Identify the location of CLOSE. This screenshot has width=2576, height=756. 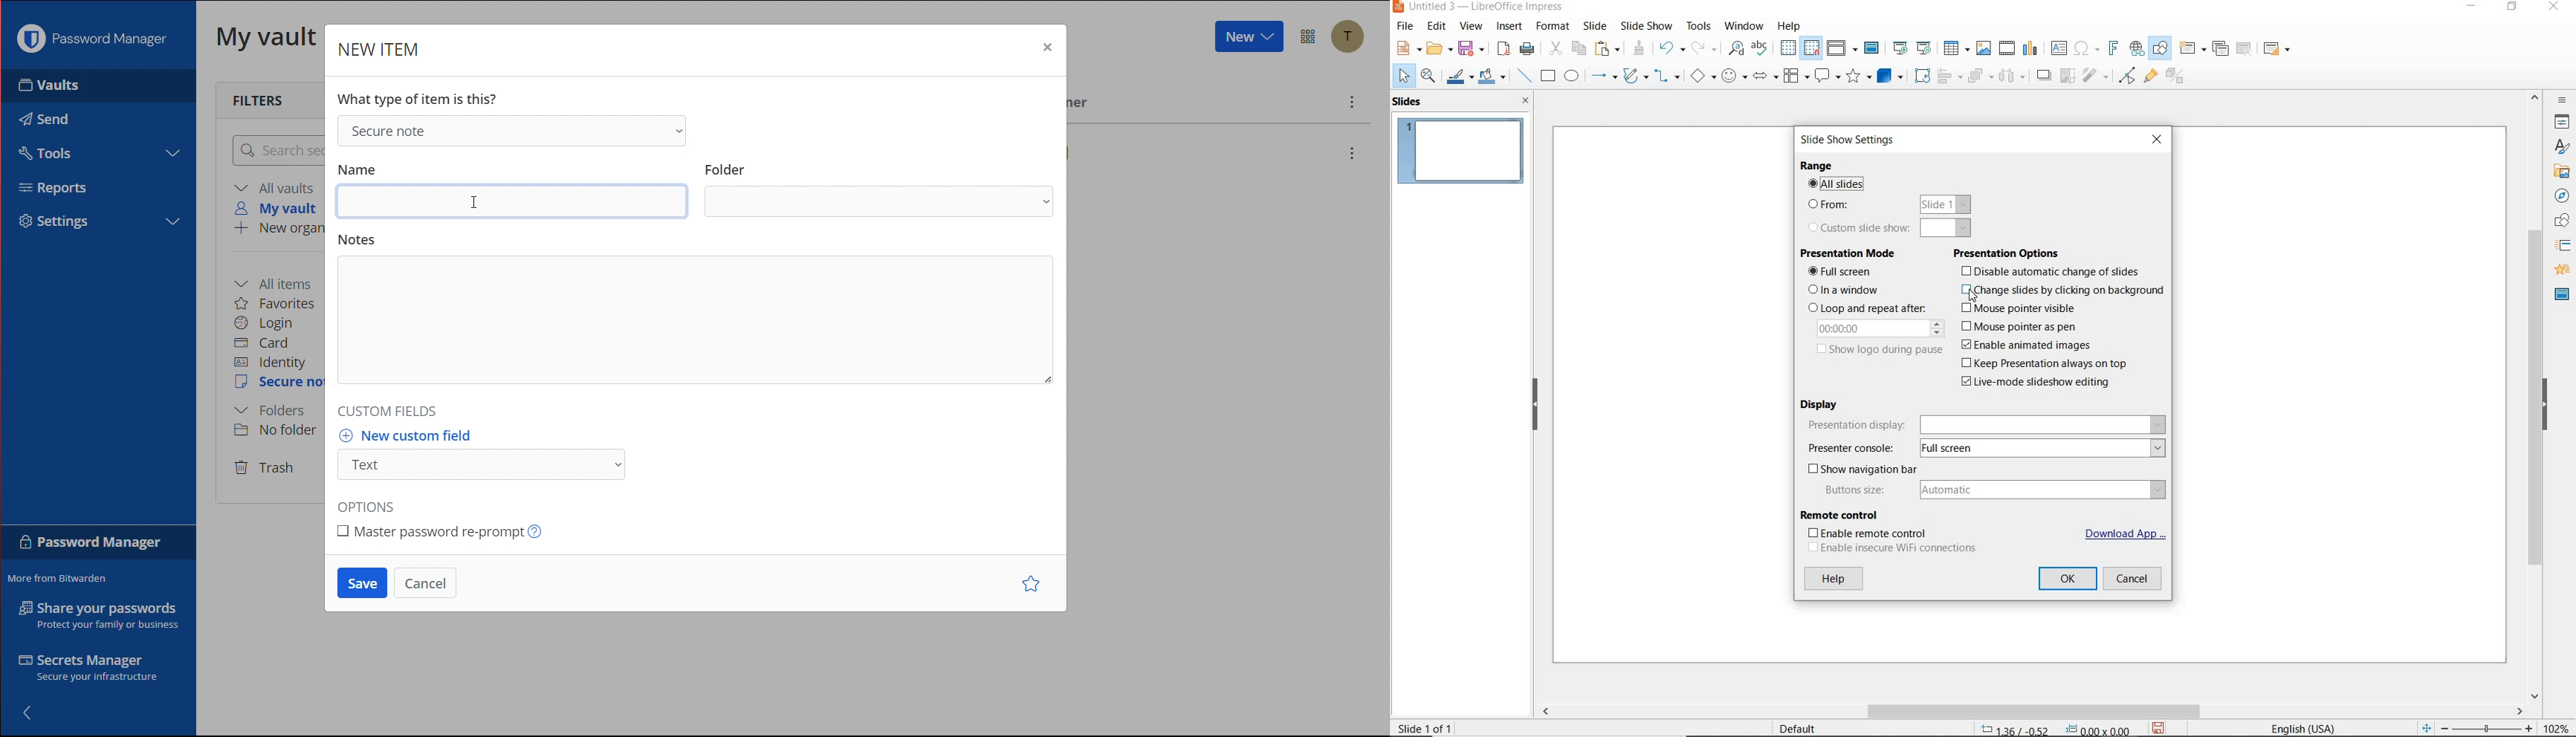
(2157, 140).